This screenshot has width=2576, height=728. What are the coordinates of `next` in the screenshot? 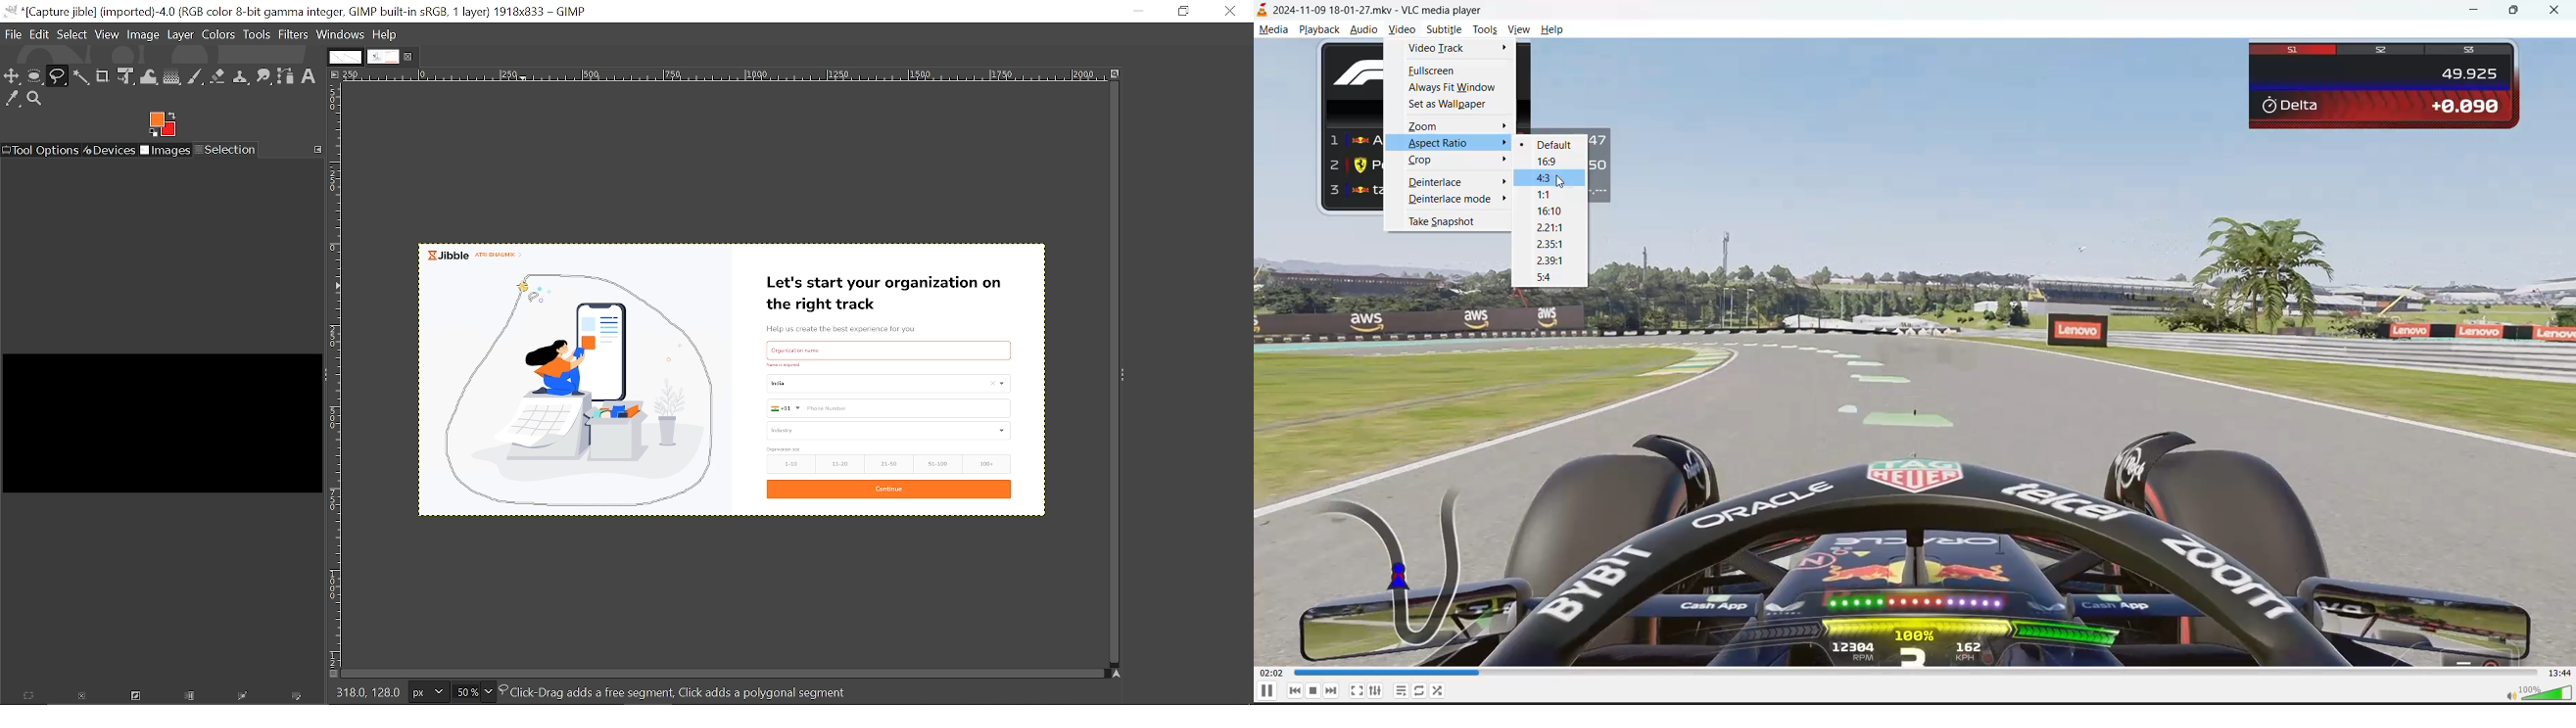 It's located at (1336, 691).